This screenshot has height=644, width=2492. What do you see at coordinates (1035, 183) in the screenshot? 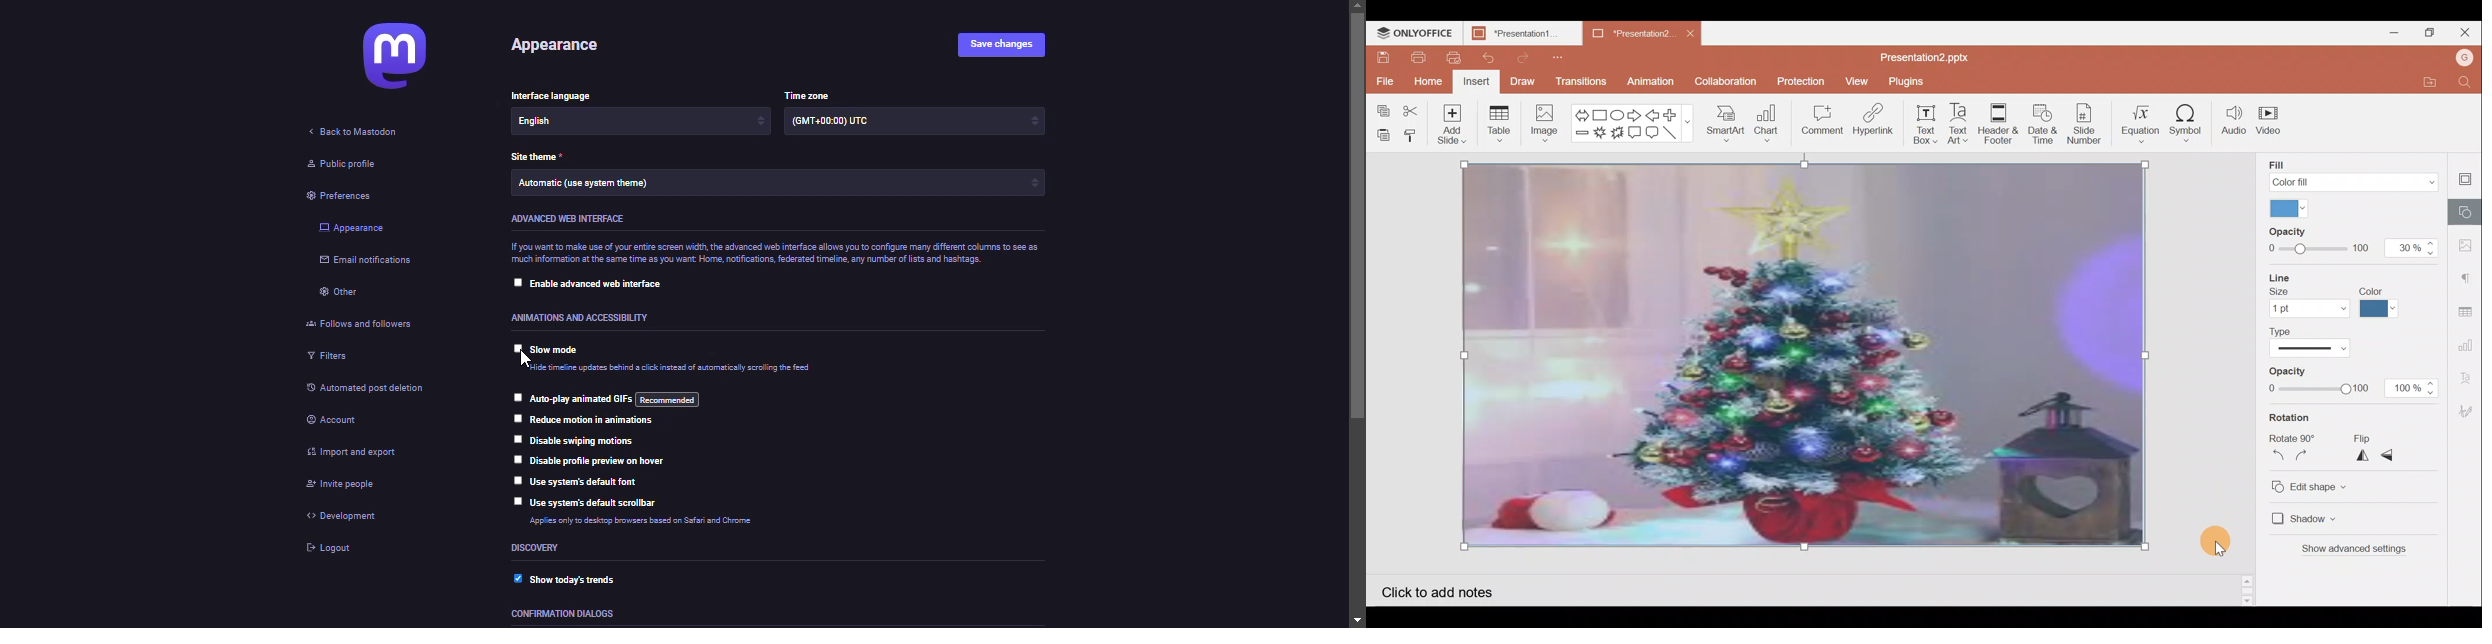
I see `increase/decrease arrows` at bounding box center [1035, 183].